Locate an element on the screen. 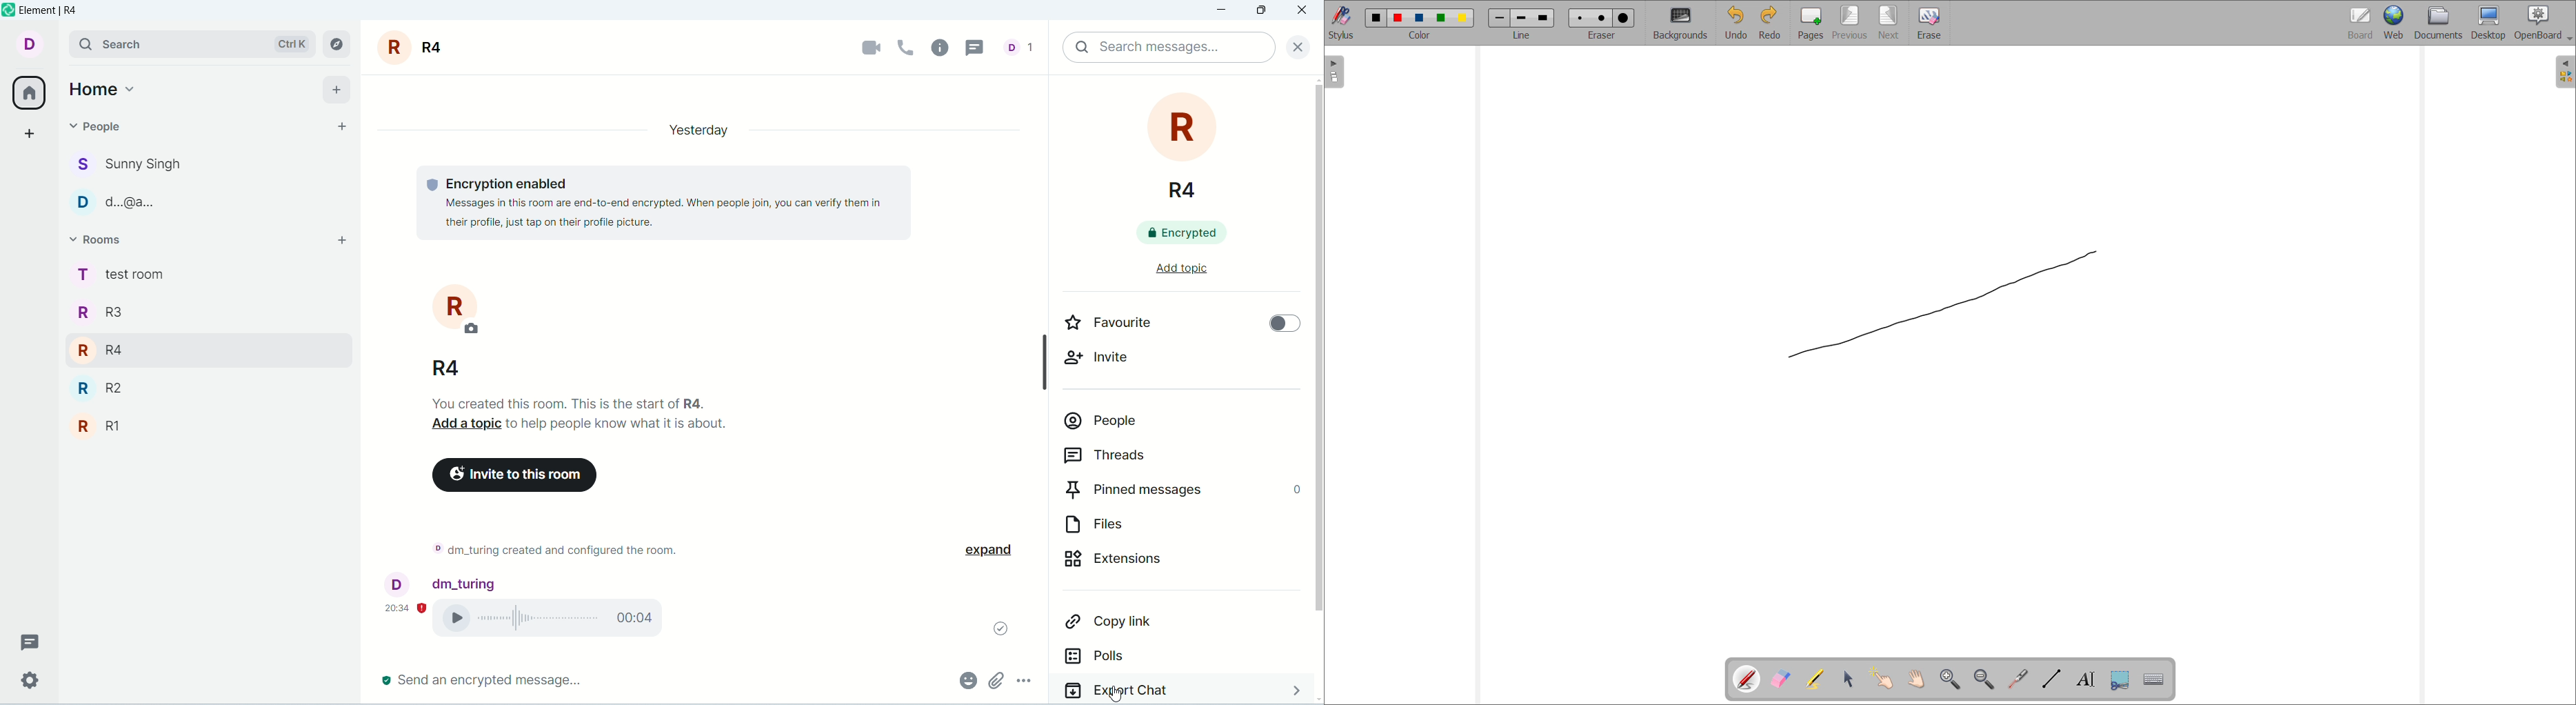  people is located at coordinates (105, 132).